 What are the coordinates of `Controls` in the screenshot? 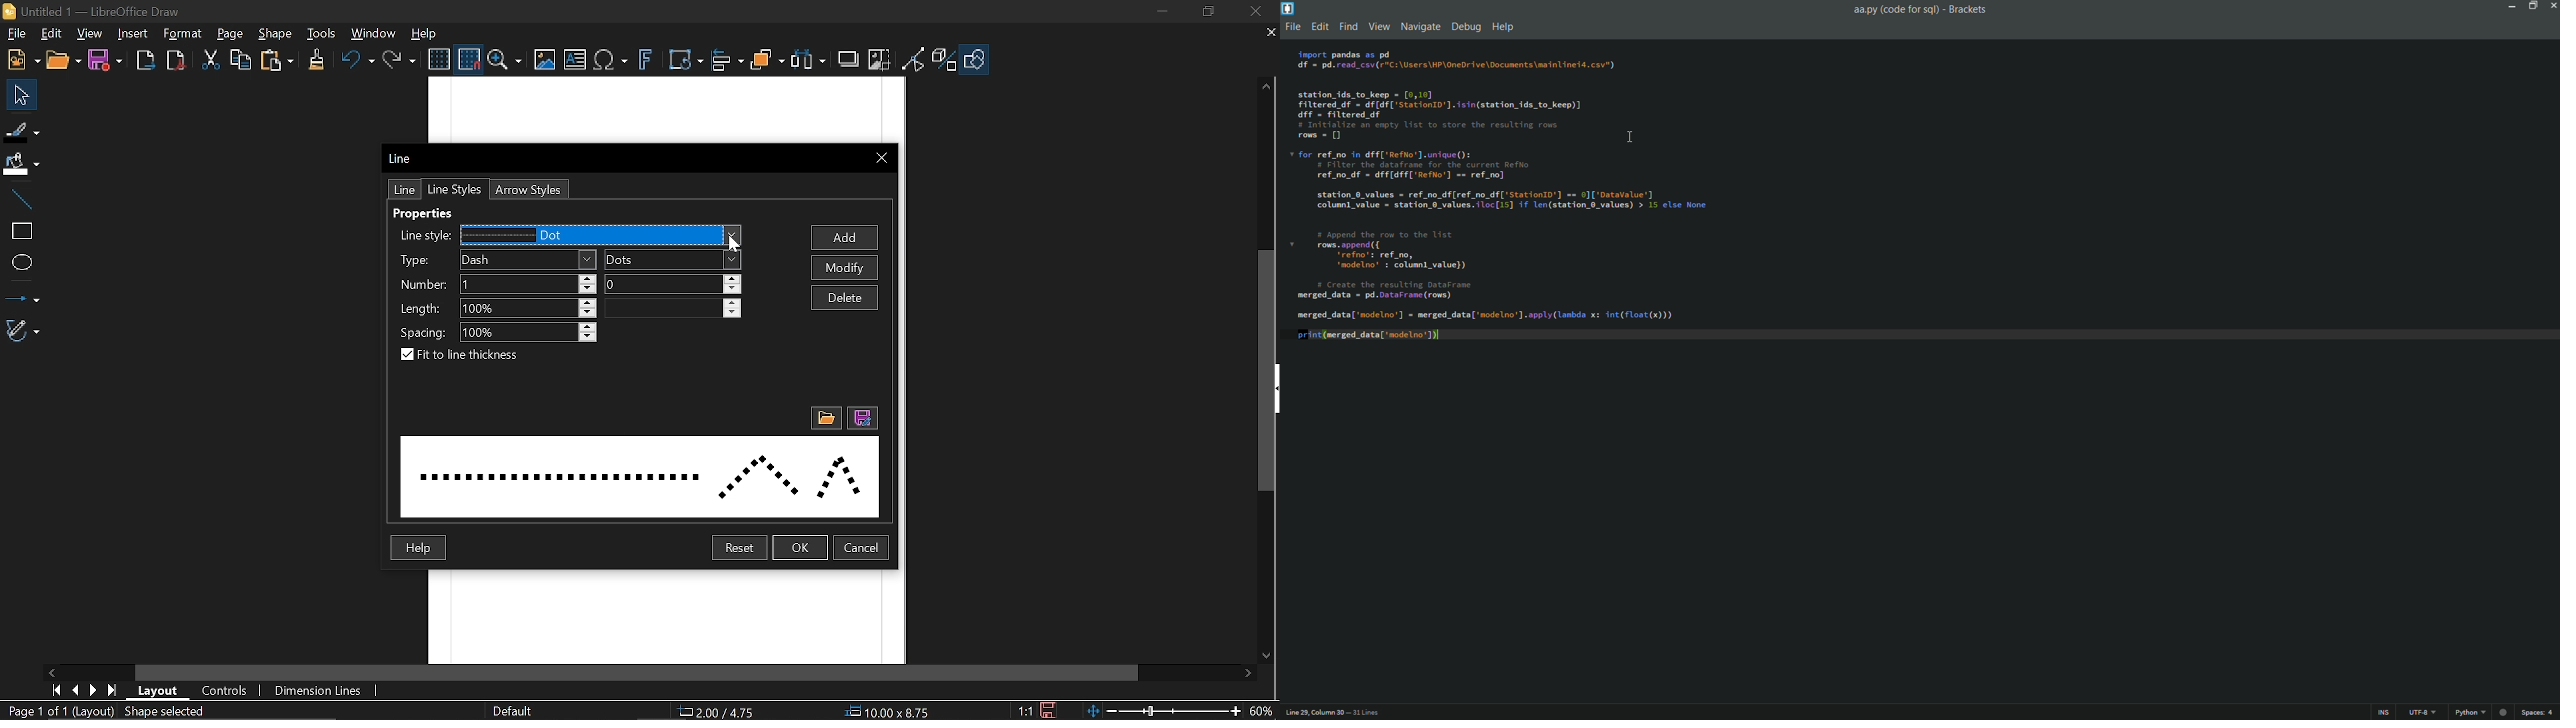 It's located at (225, 691).